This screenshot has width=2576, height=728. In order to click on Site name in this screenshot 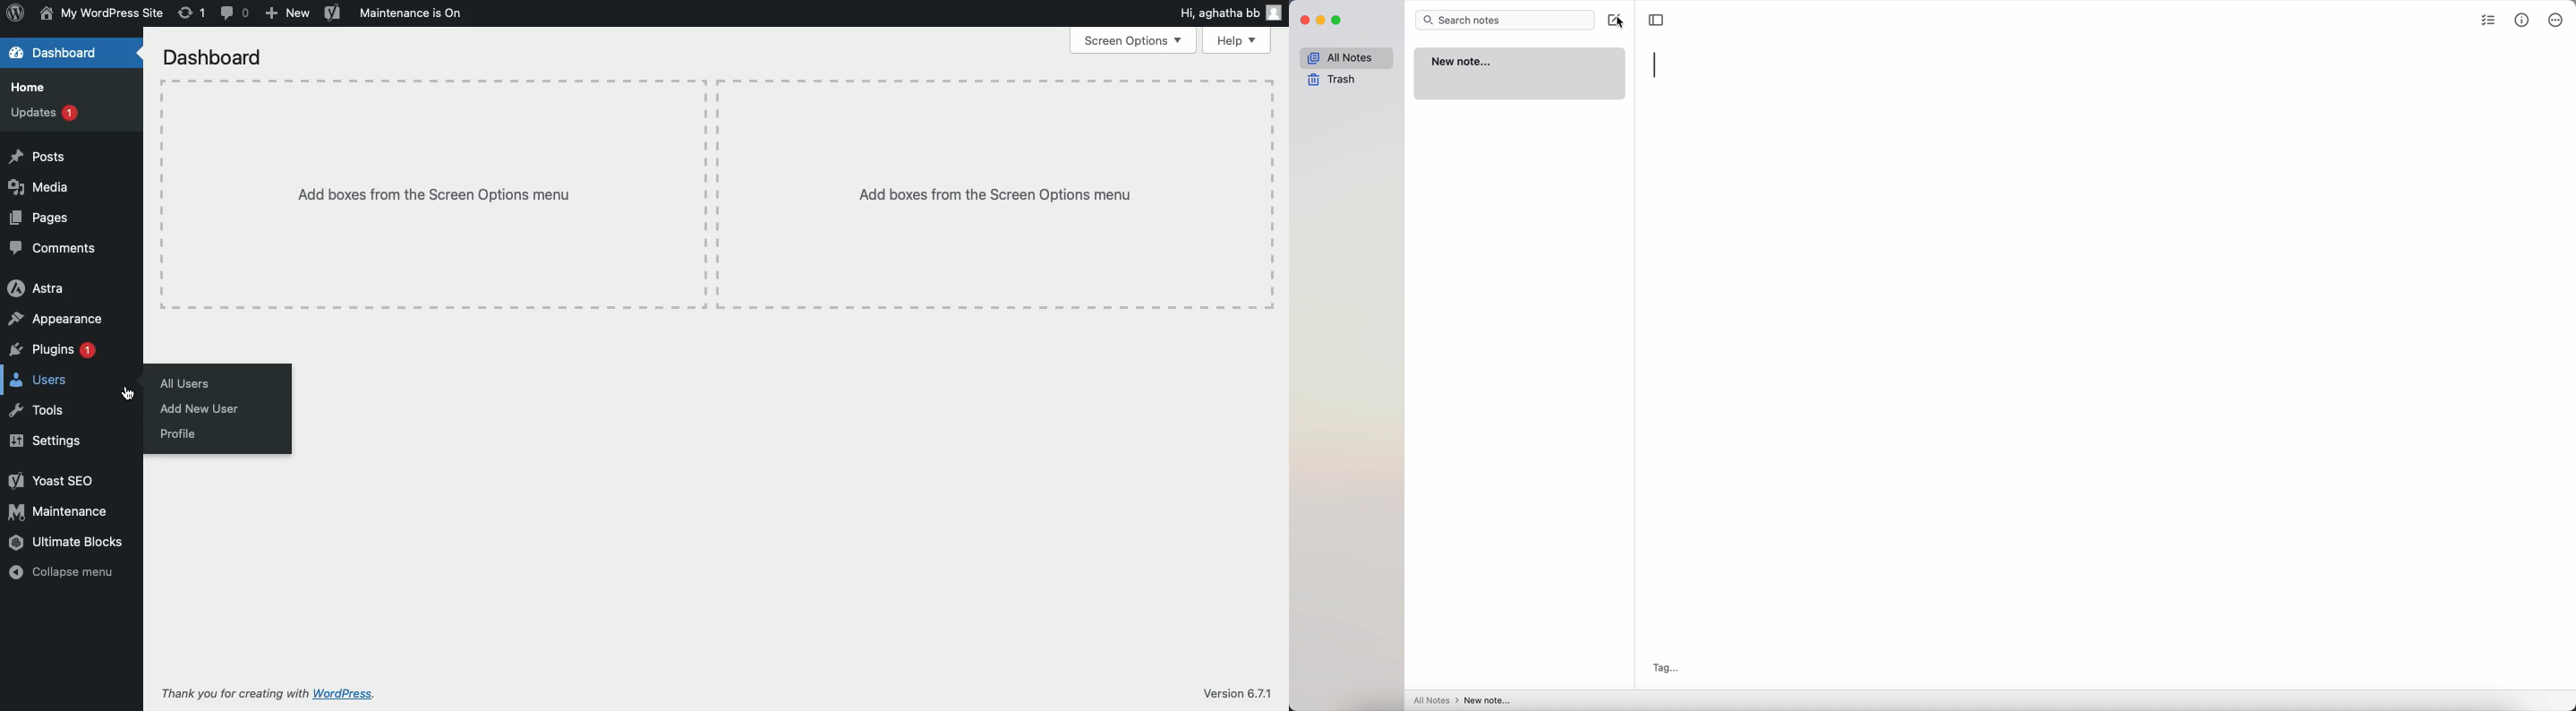, I will do `click(100, 15)`.